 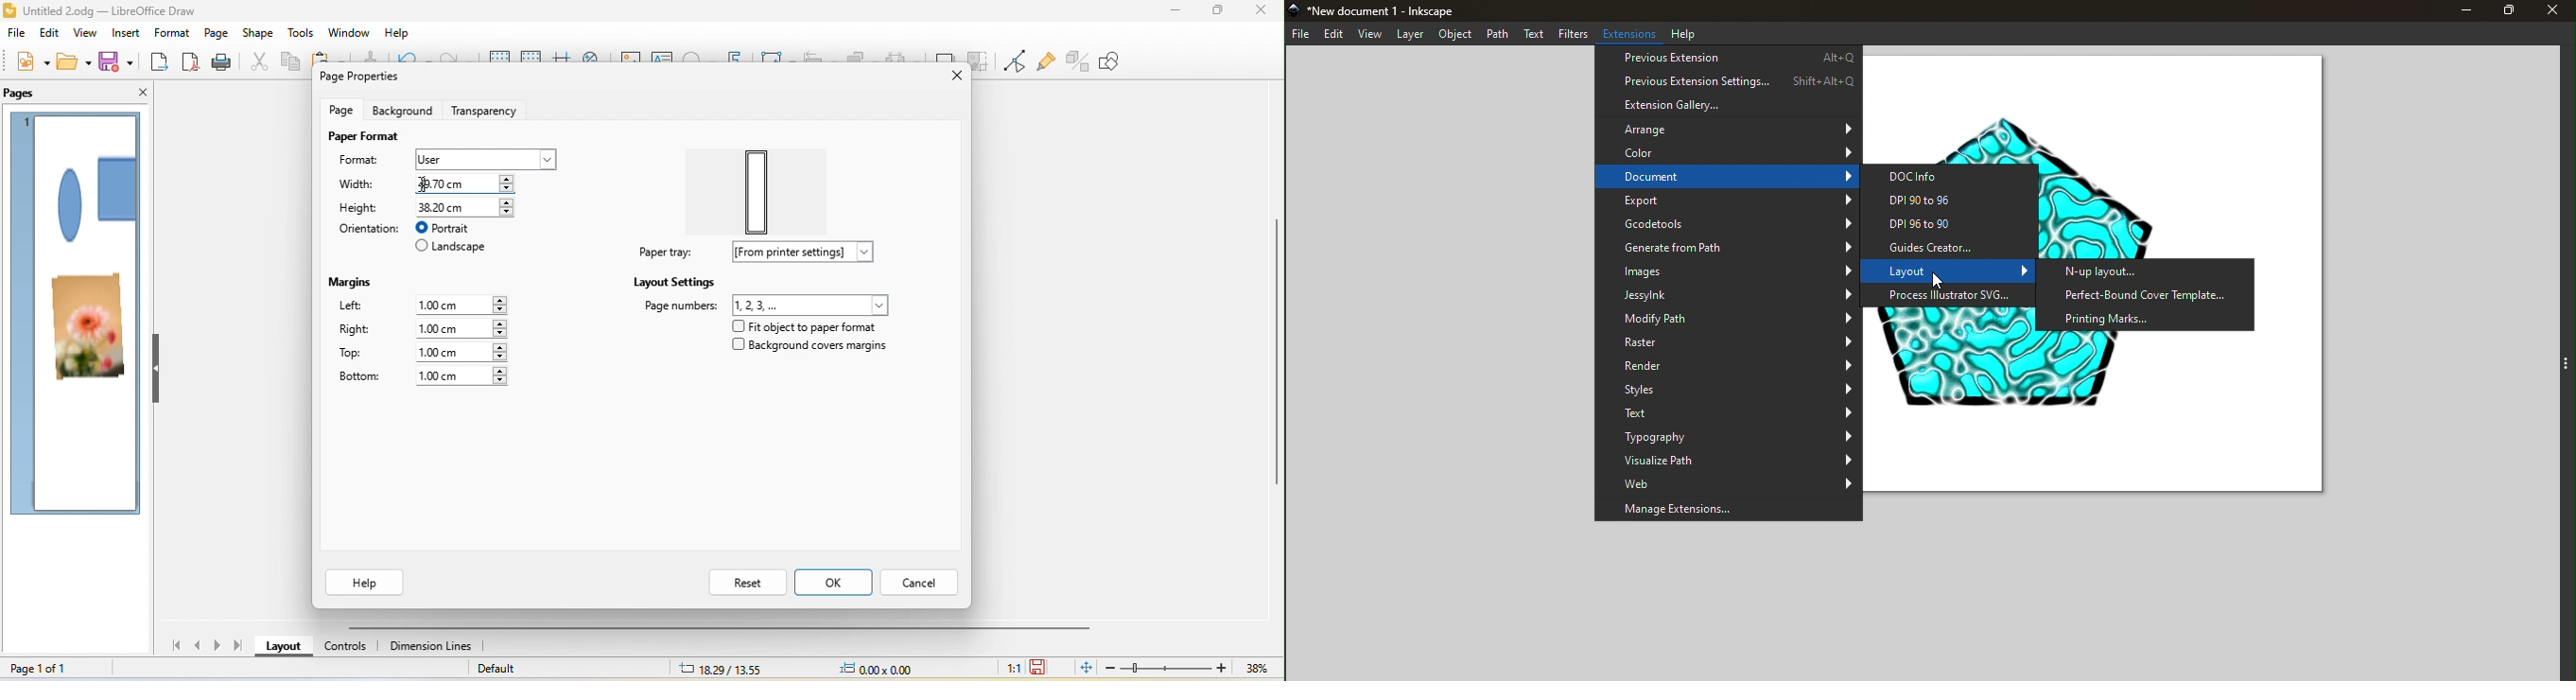 What do you see at coordinates (52, 35) in the screenshot?
I see `edit` at bounding box center [52, 35].